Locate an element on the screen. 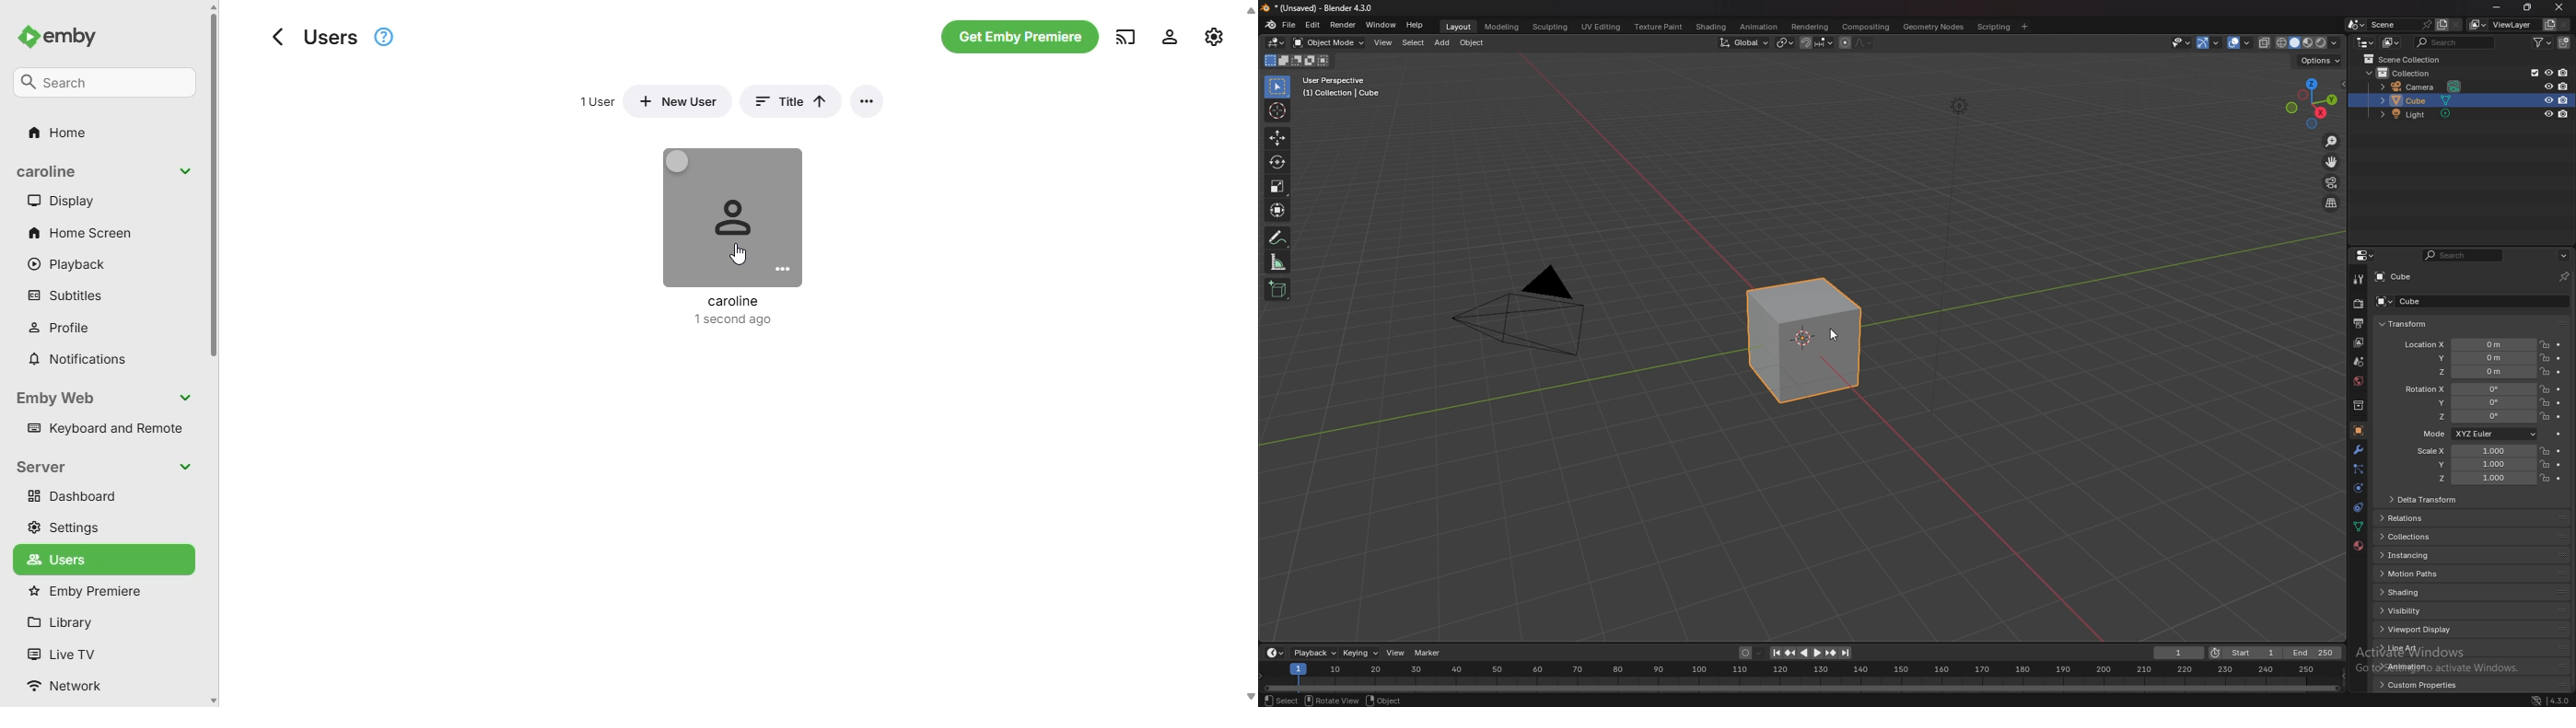  auto keying is located at coordinates (1751, 653).